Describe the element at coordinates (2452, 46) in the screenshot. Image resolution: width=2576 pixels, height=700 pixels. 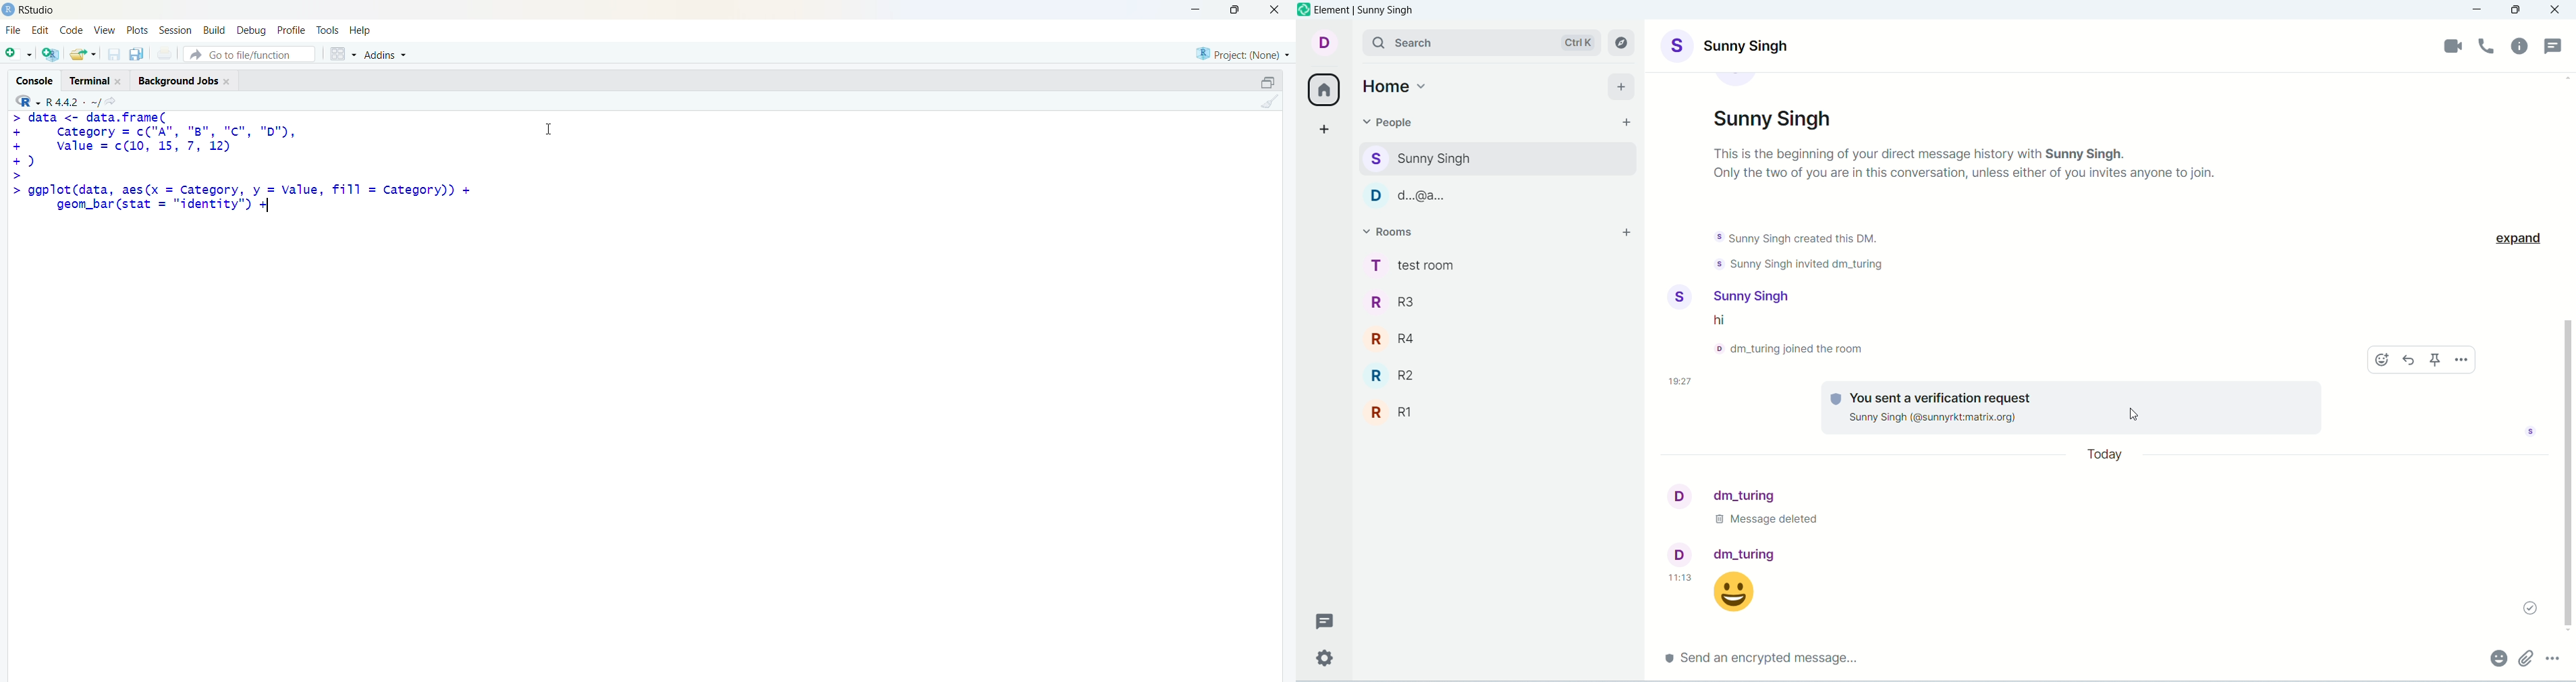
I see `video call` at that location.